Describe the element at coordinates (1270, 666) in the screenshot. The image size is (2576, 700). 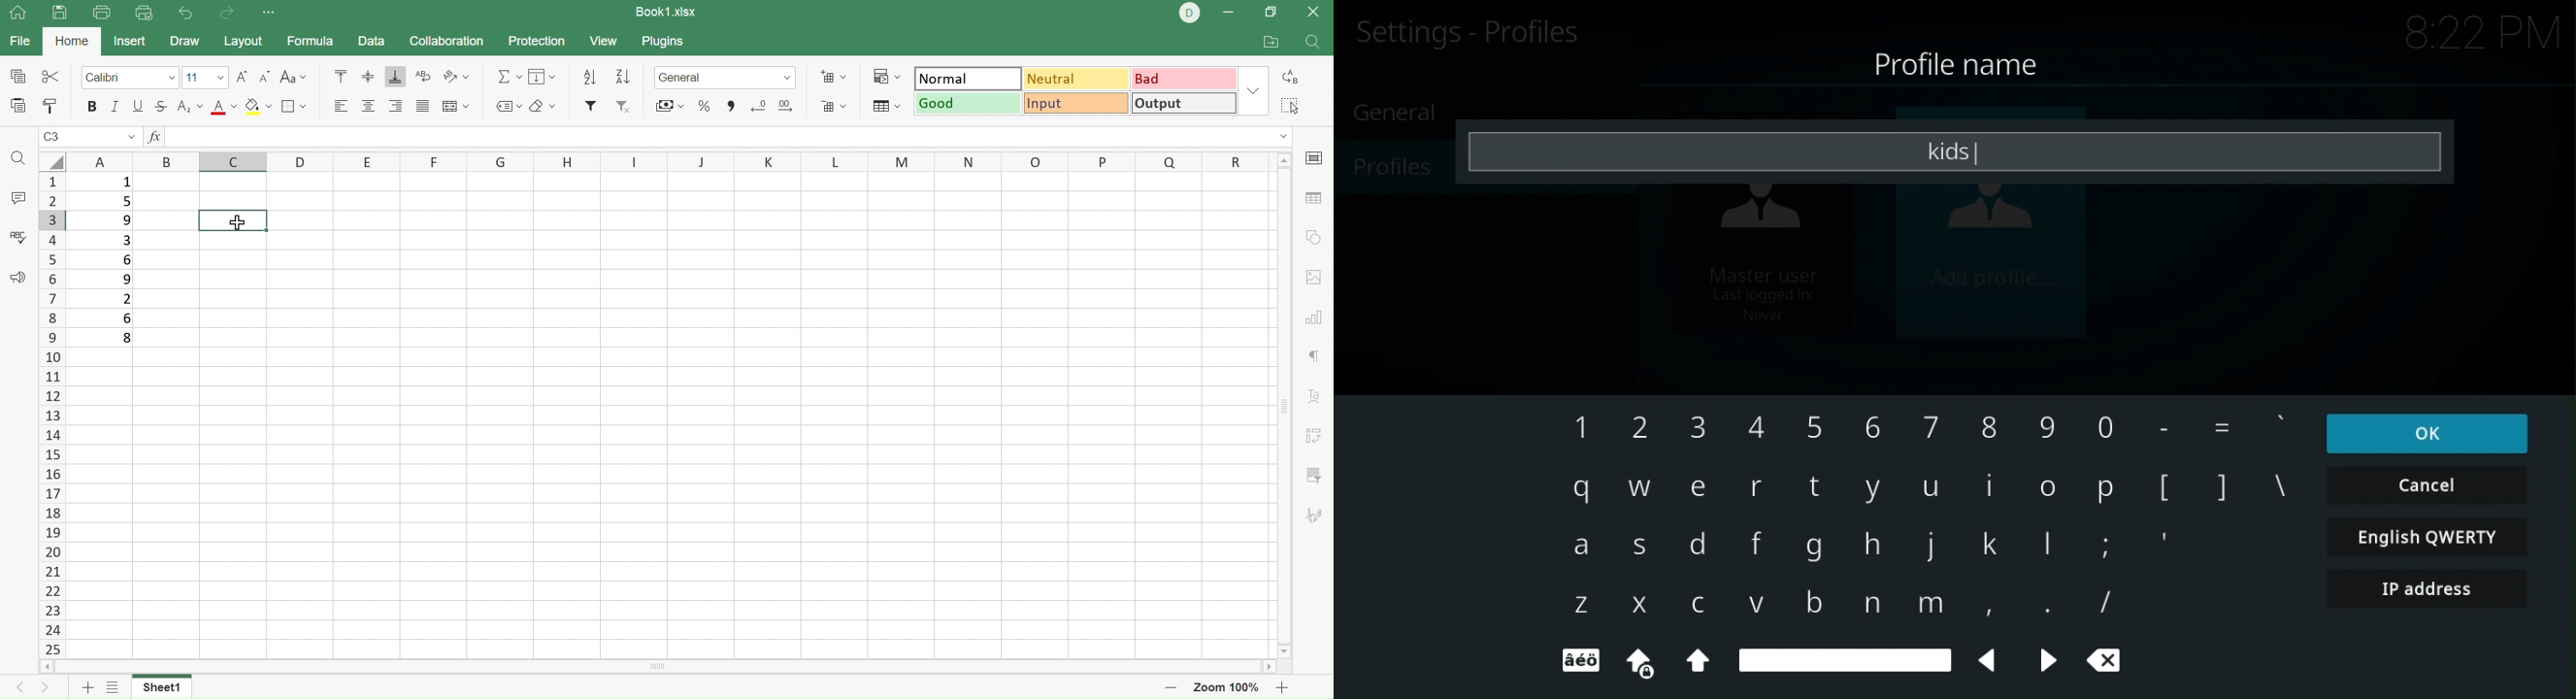
I see `Scroll right` at that location.